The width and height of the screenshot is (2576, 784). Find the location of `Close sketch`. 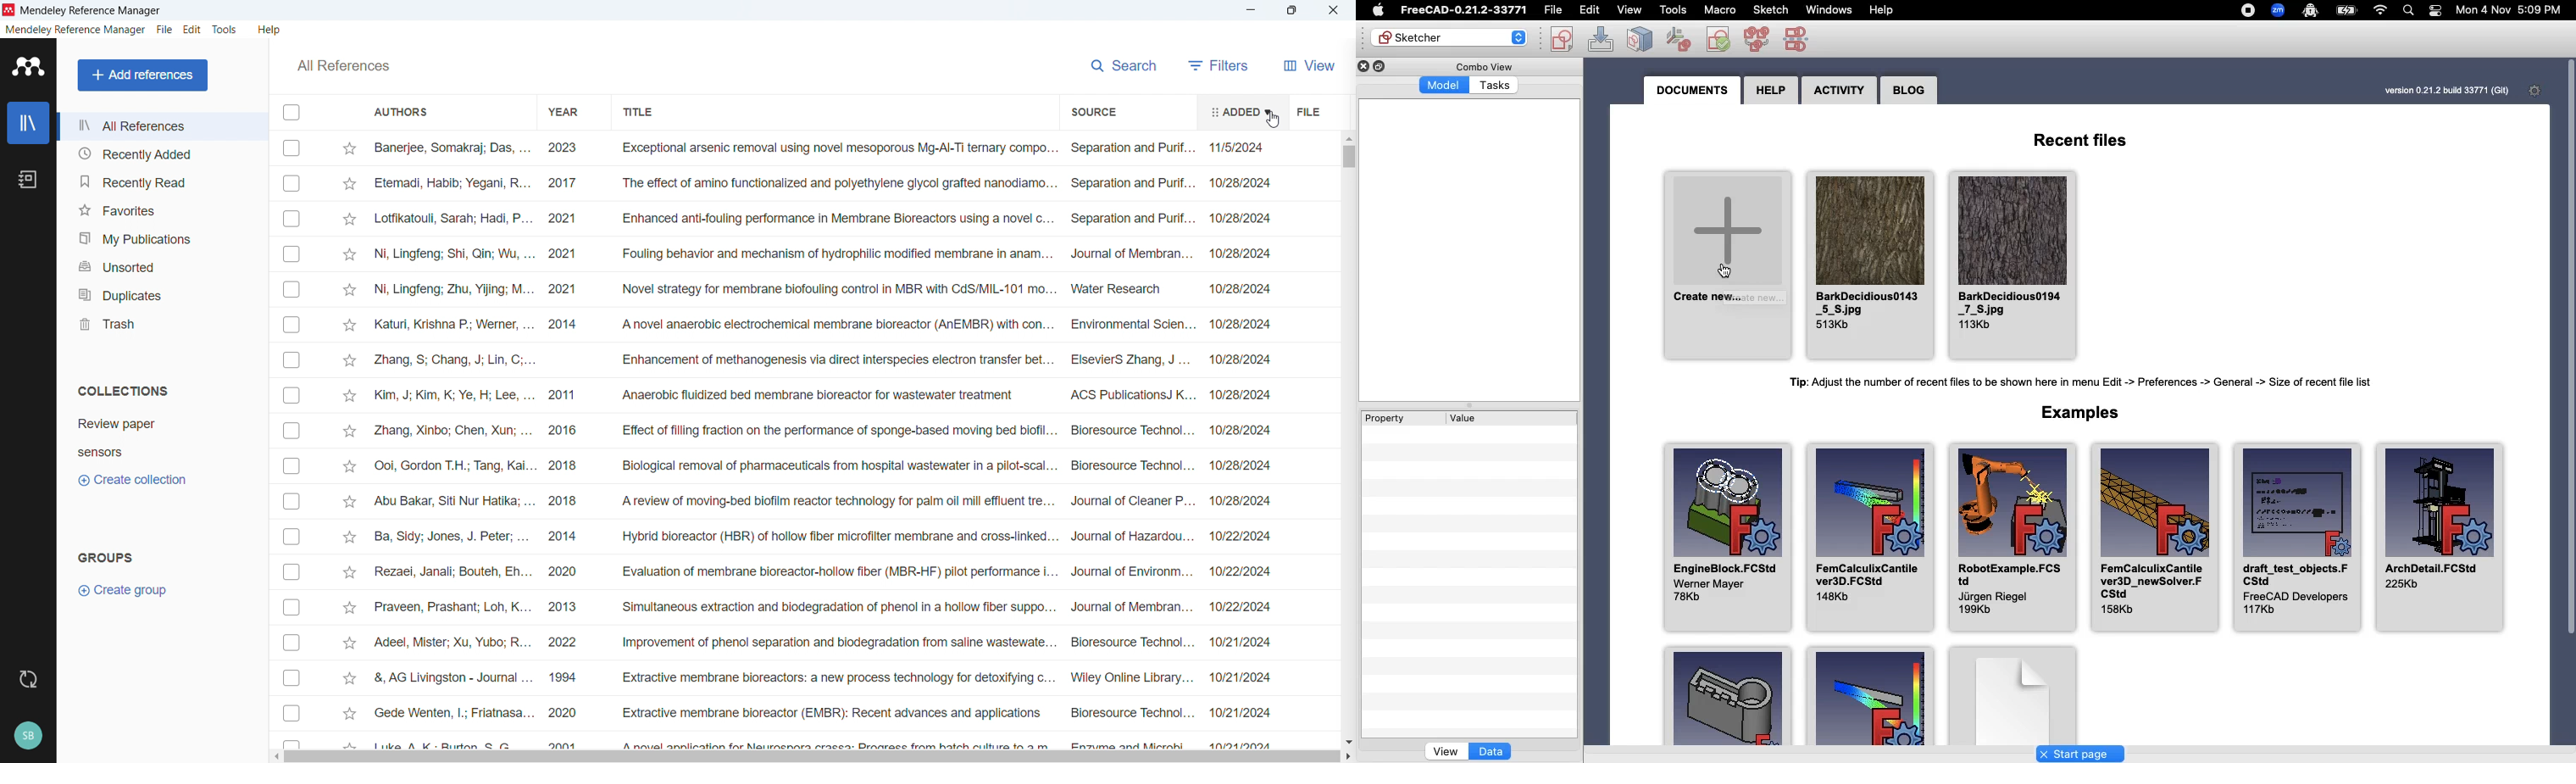

Close sketch is located at coordinates (1639, 38).